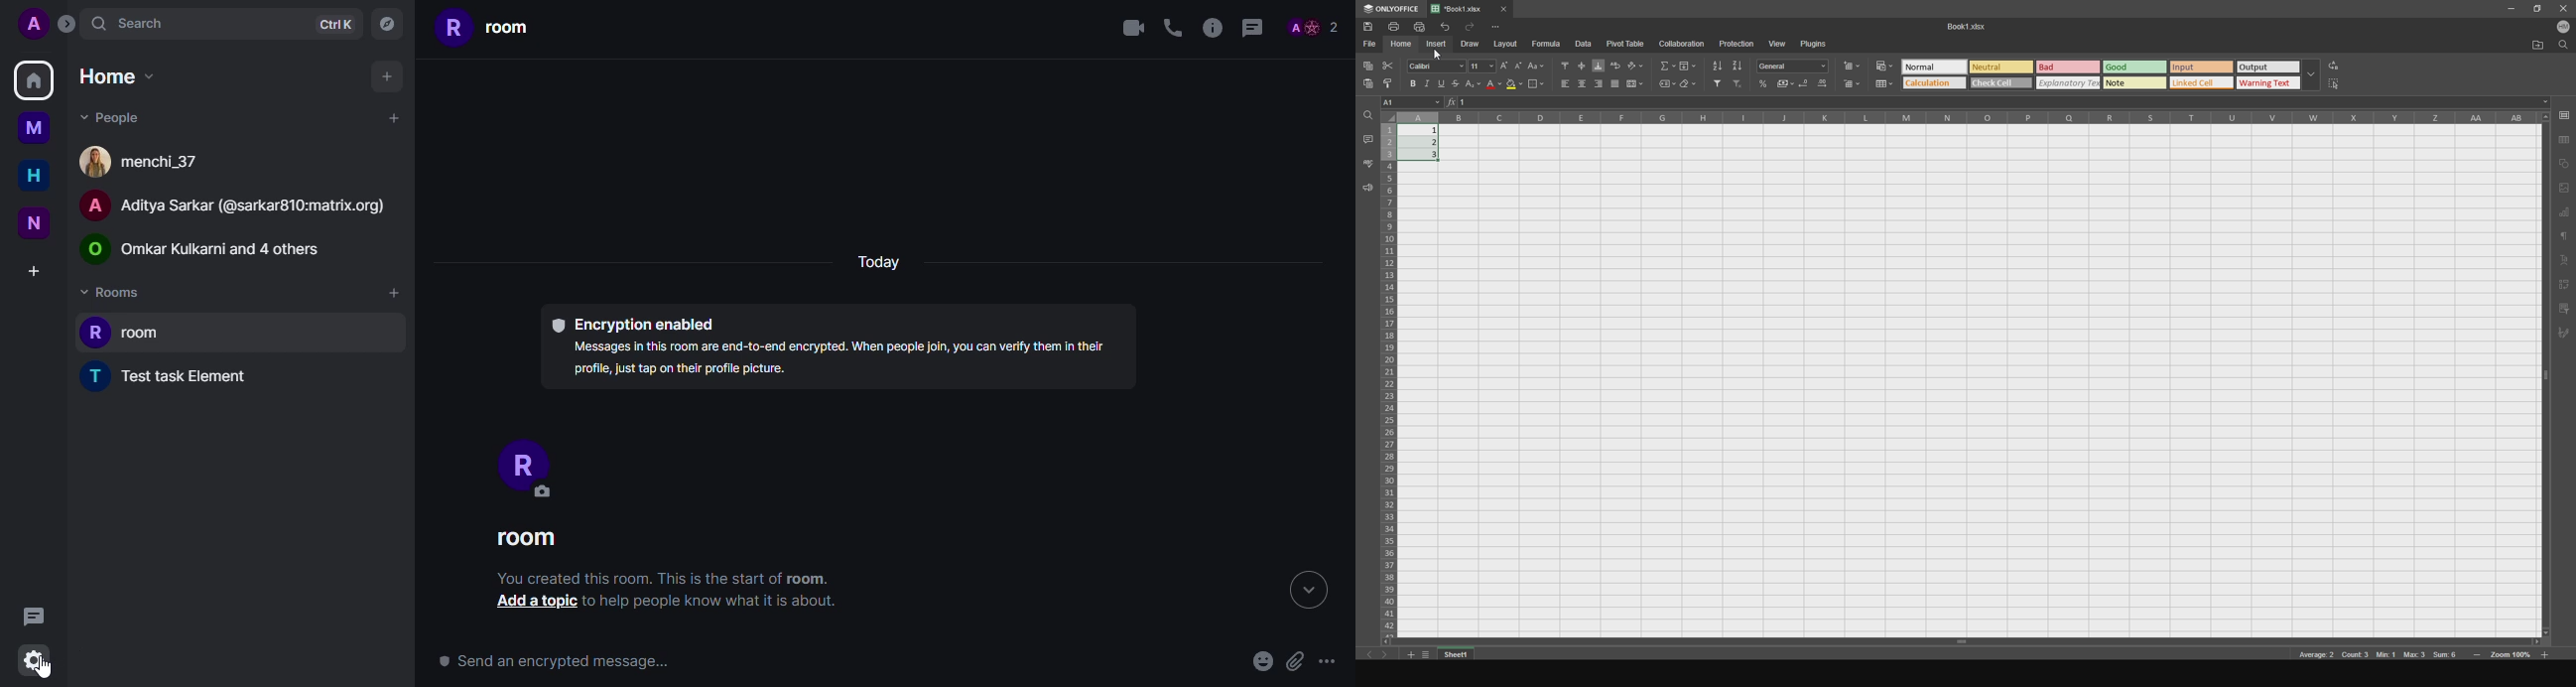 Image resolution: width=2576 pixels, height=700 pixels. What do you see at coordinates (2564, 163) in the screenshot?
I see `copy` at bounding box center [2564, 163].